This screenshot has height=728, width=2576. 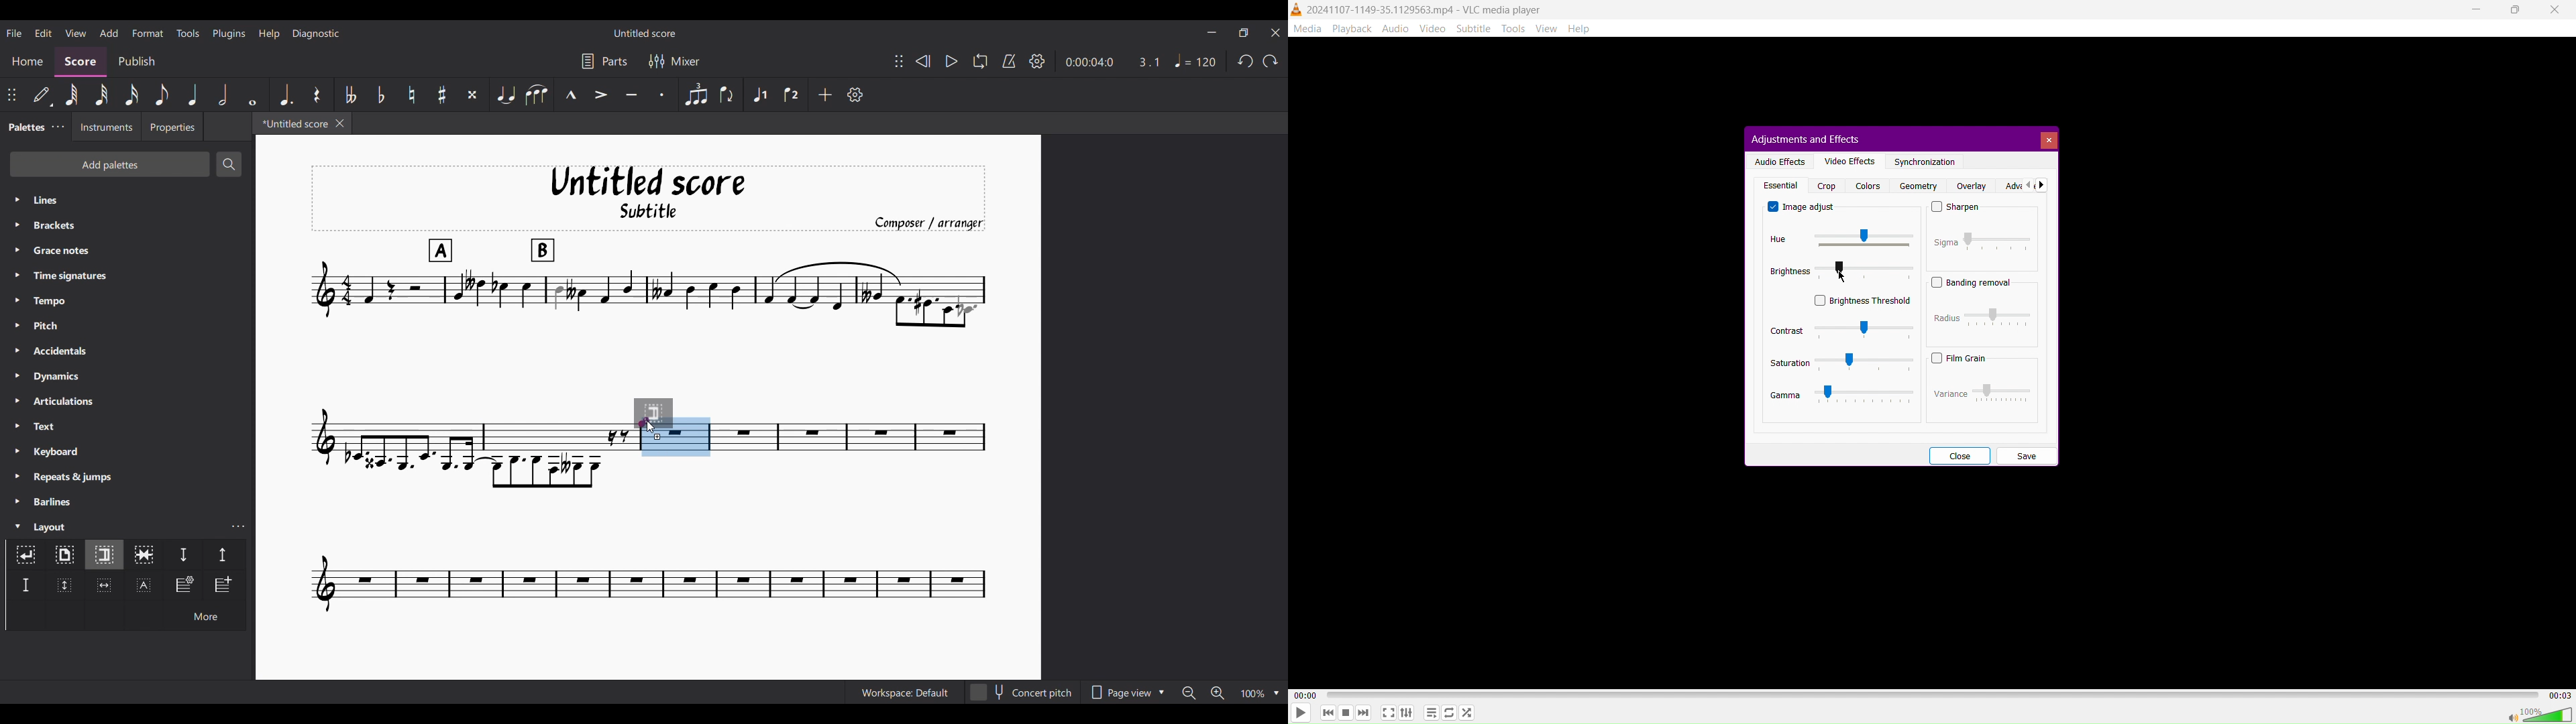 What do you see at coordinates (127, 200) in the screenshot?
I see `Lines` at bounding box center [127, 200].